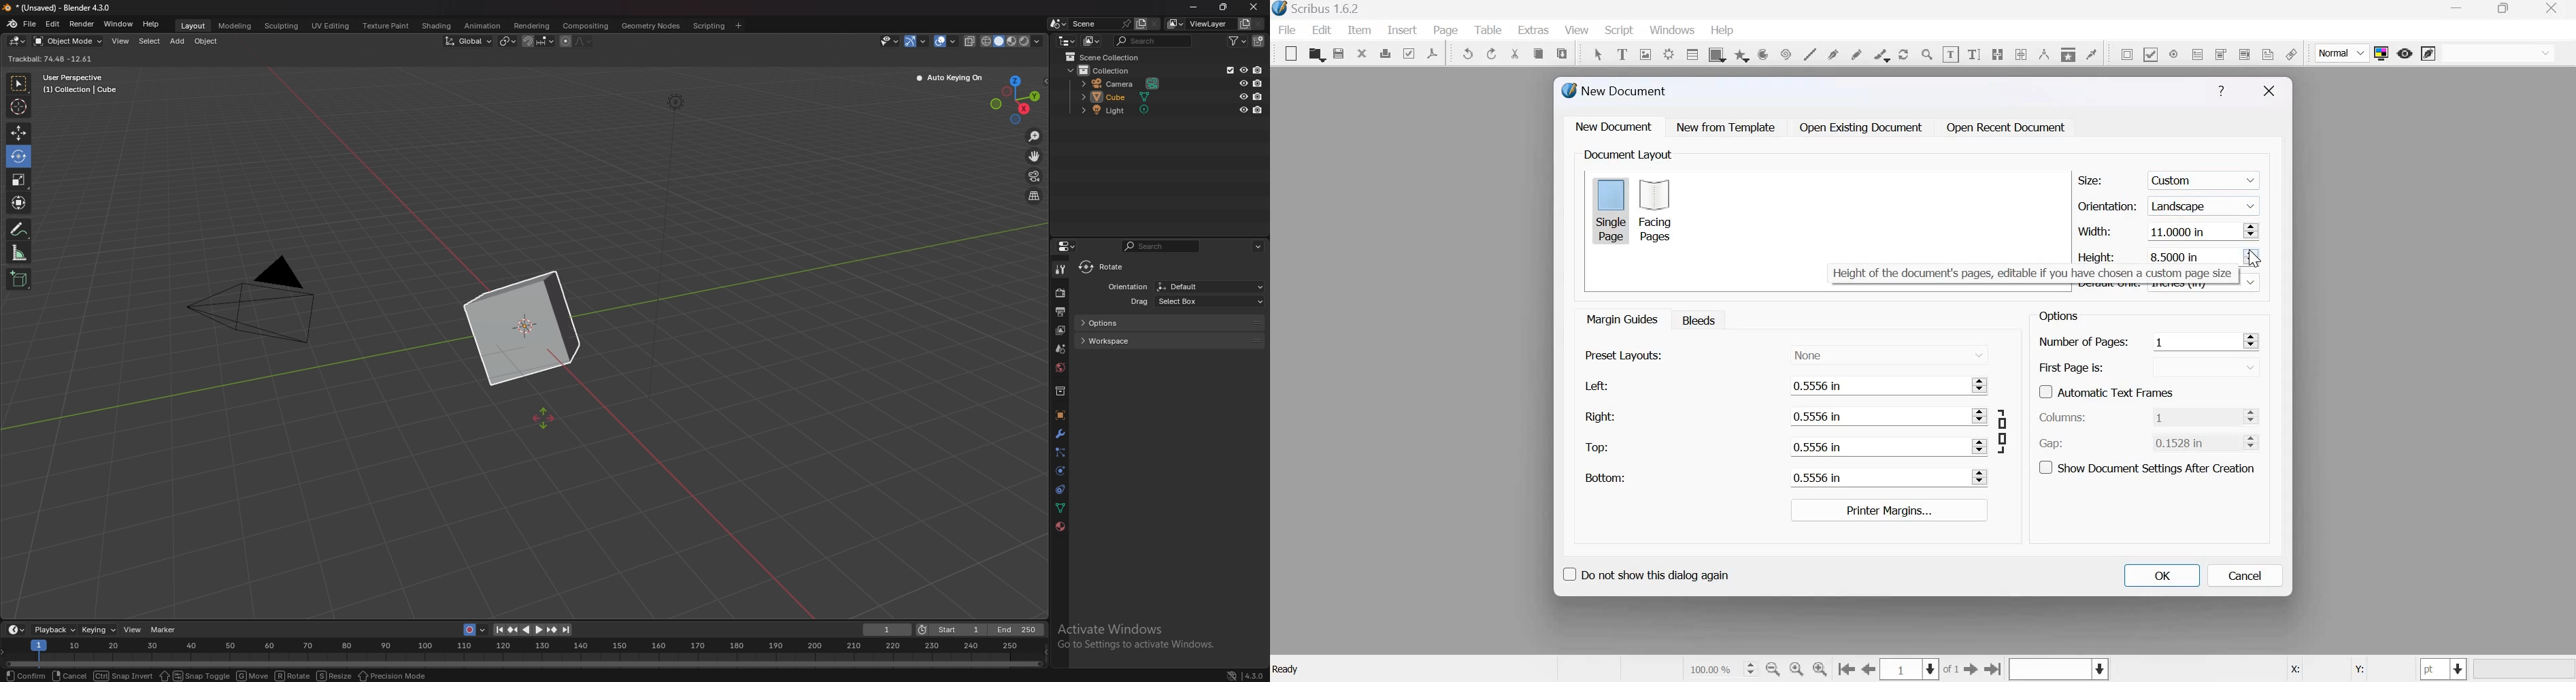 The image size is (2576, 700). I want to click on Margin guides, so click(1620, 319).